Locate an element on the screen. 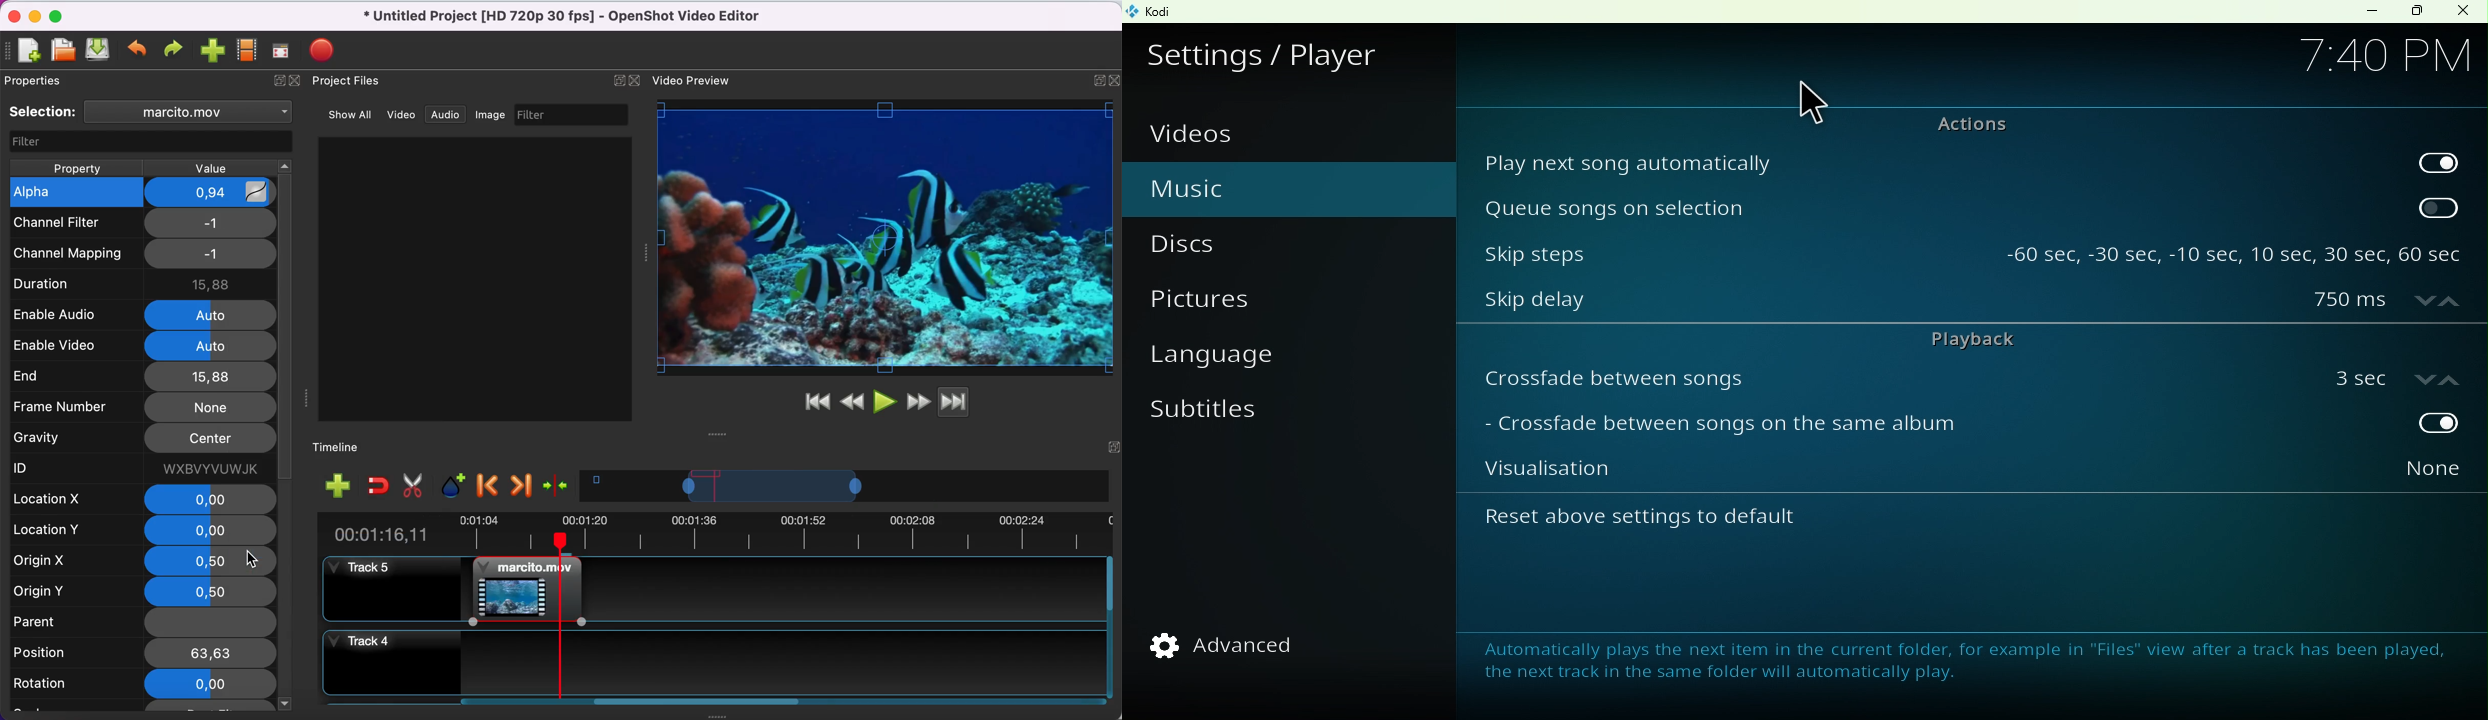 Image resolution: width=2492 pixels, height=728 pixels. Parent is located at coordinates (61, 620).